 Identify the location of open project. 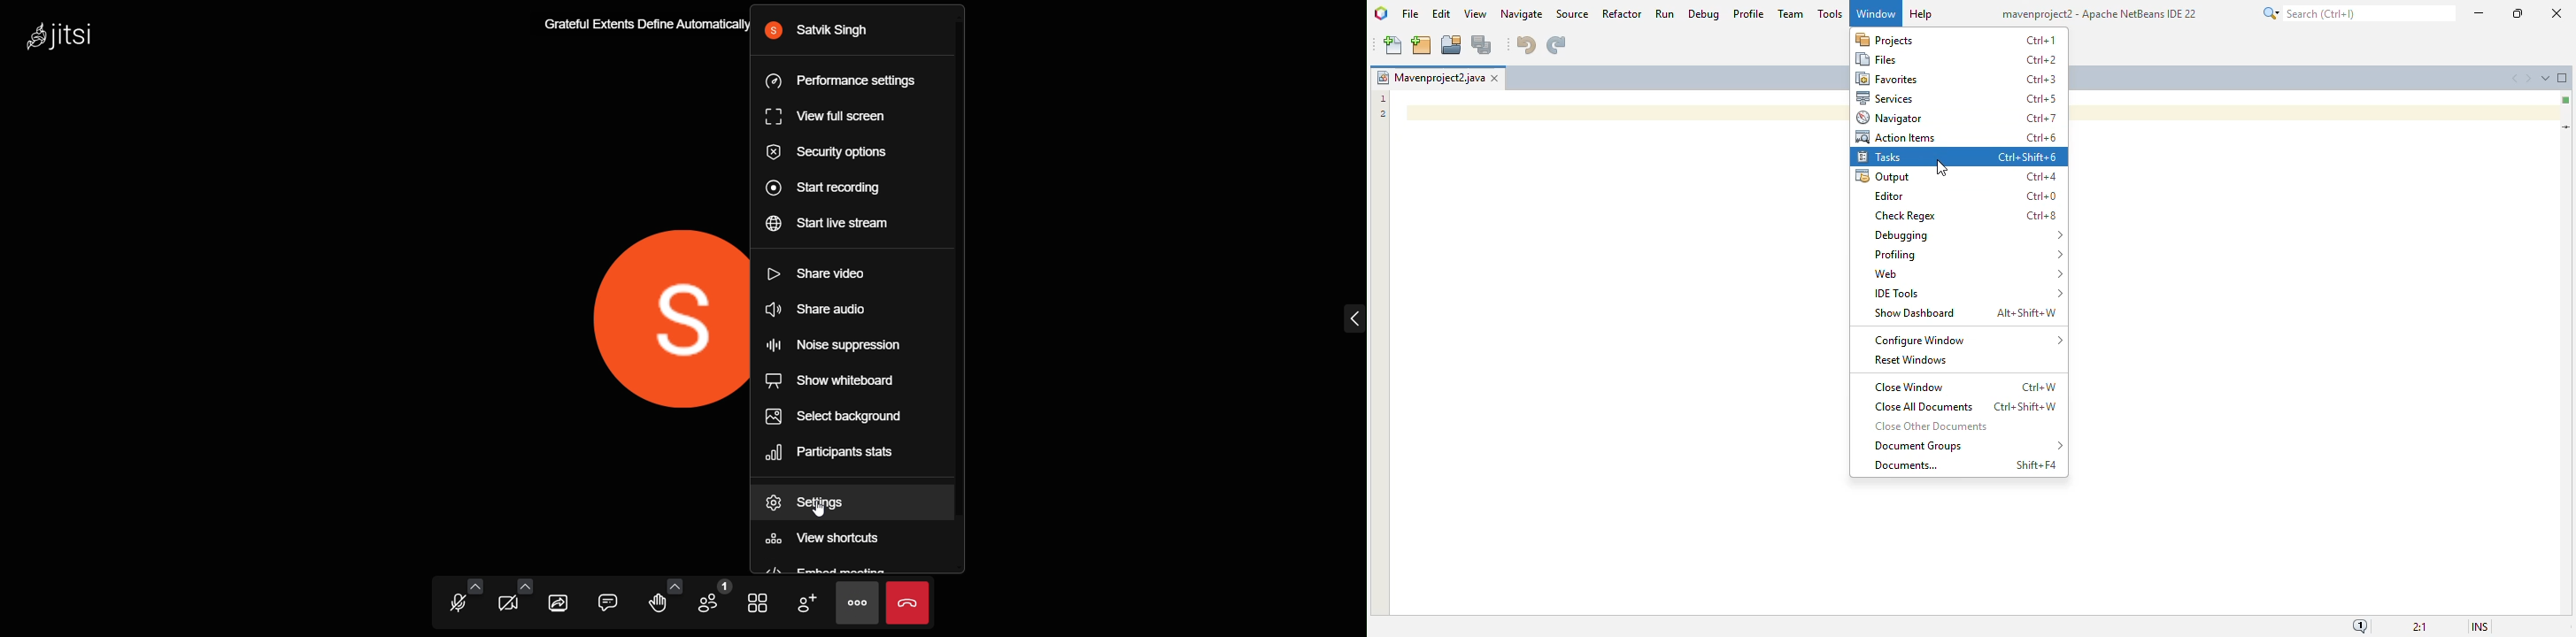
(1451, 45).